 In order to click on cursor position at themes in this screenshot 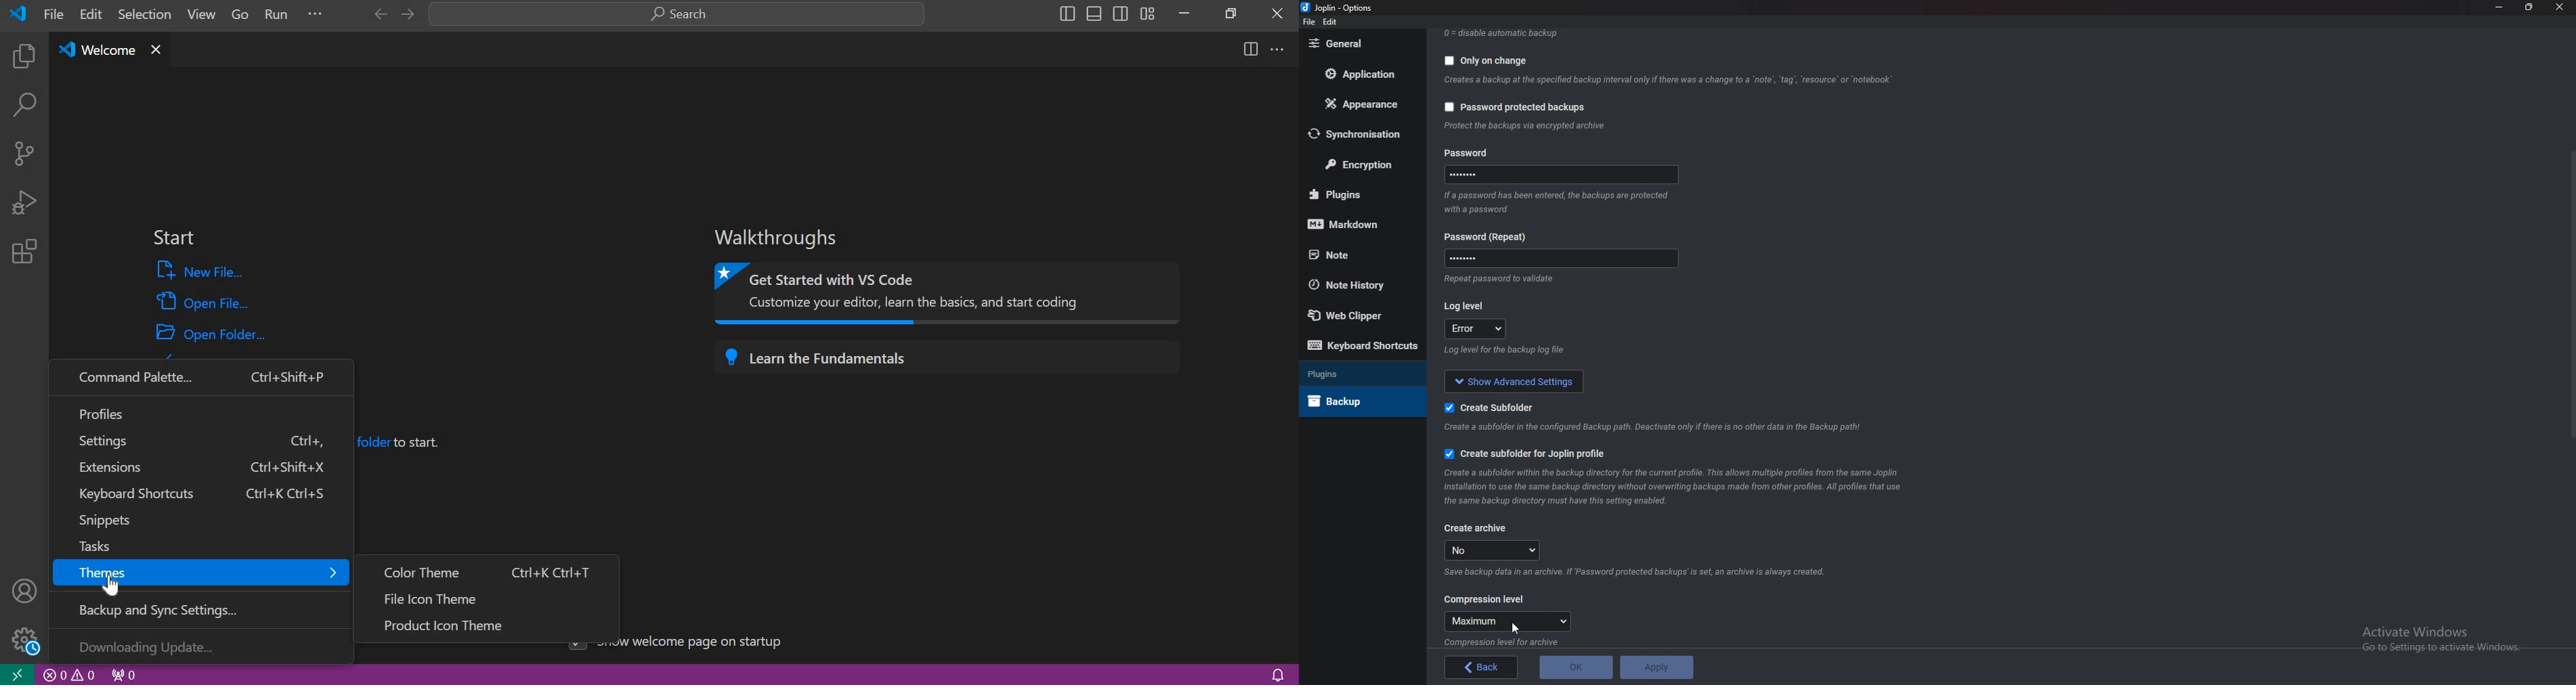, I will do `click(112, 583)`.